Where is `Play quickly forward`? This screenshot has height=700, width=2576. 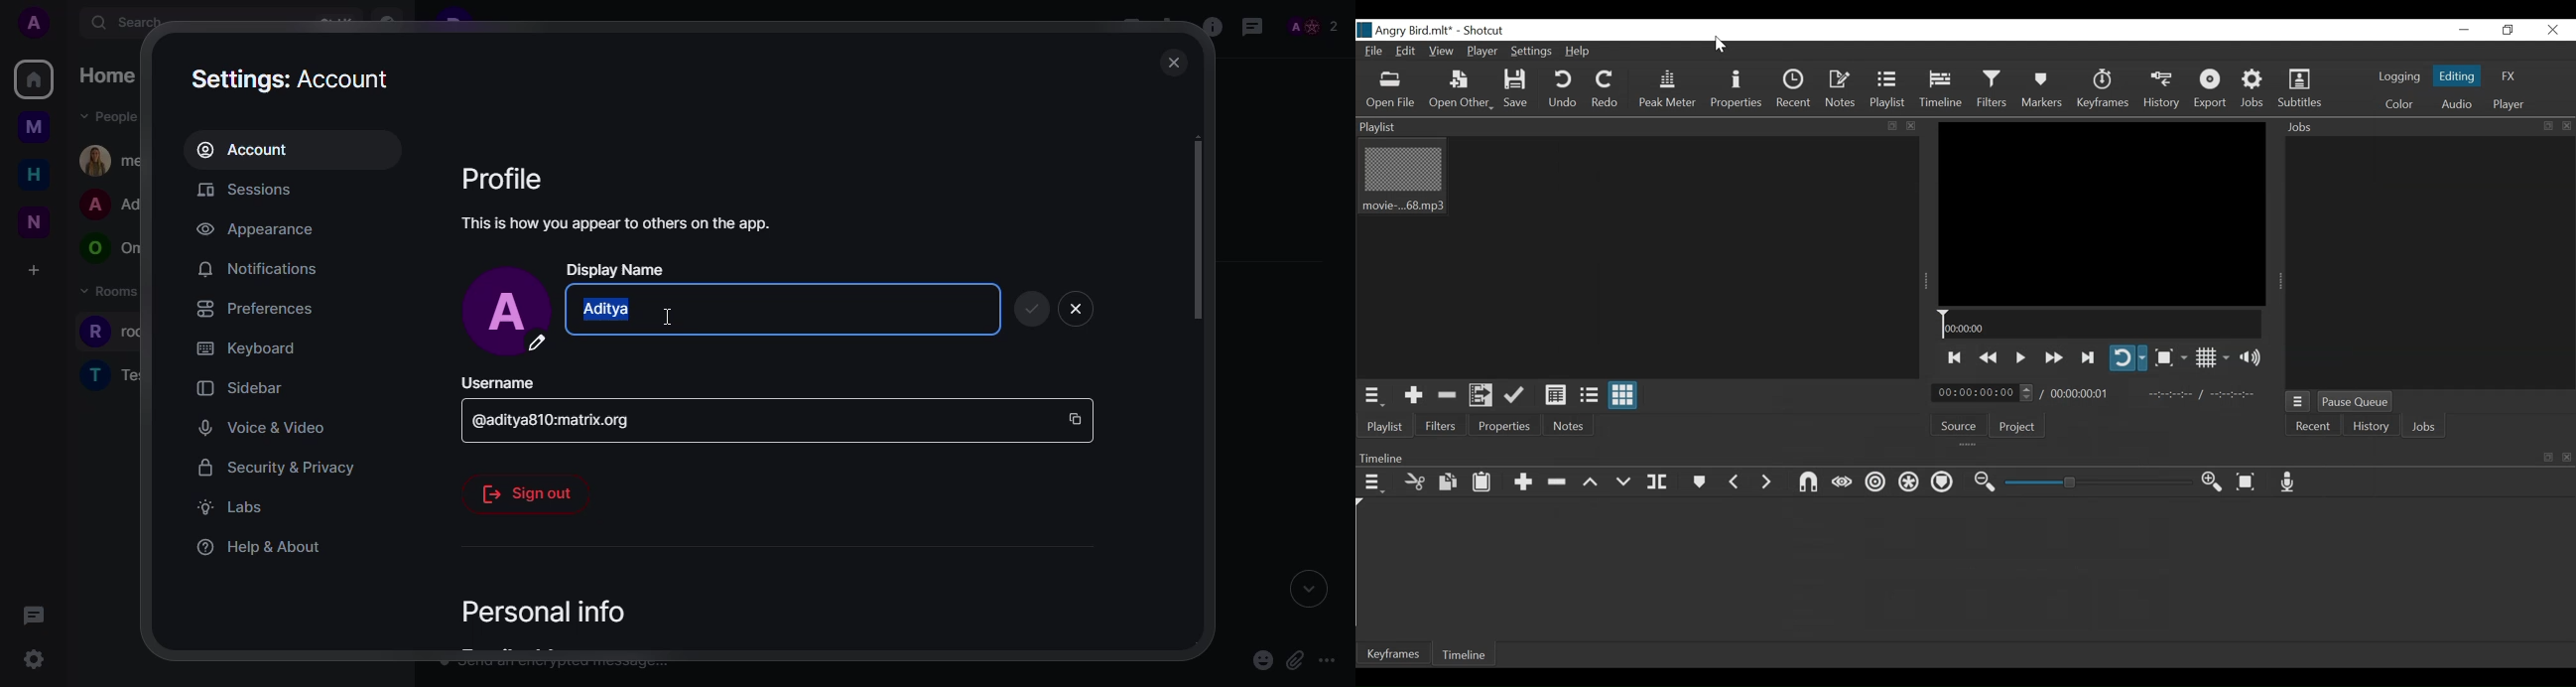
Play quickly forward is located at coordinates (2052, 357).